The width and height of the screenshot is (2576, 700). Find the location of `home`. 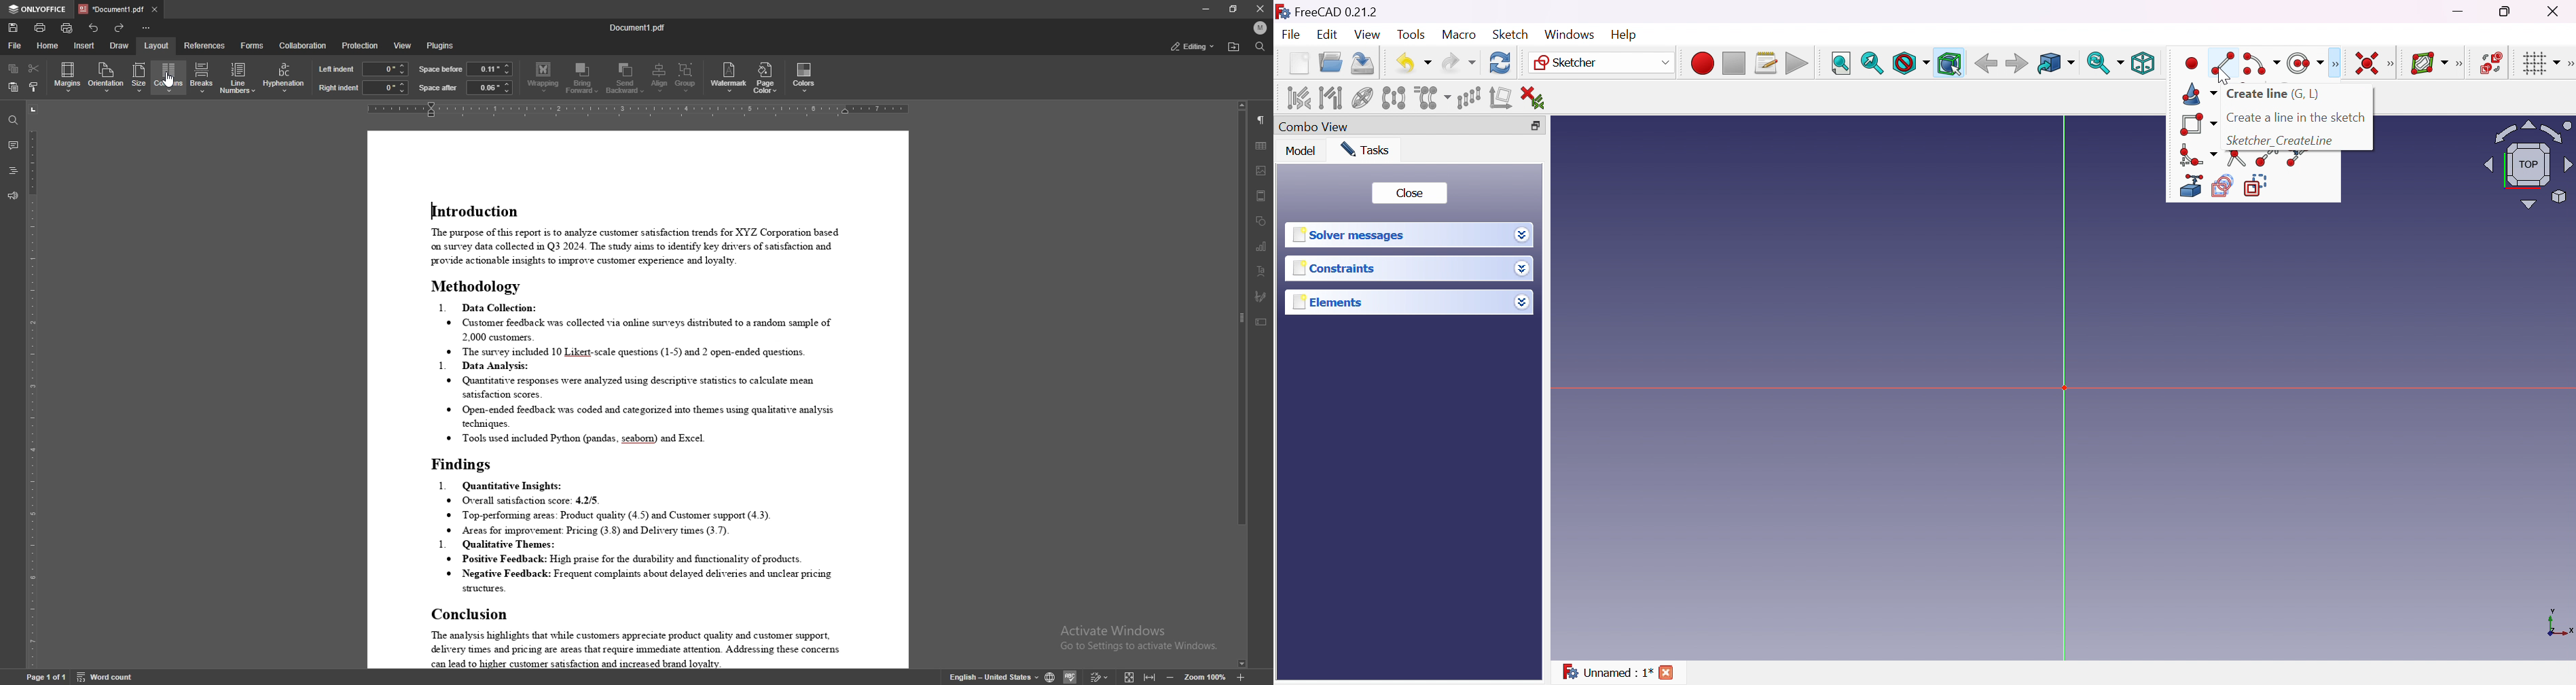

home is located at coordinates (48, 45).